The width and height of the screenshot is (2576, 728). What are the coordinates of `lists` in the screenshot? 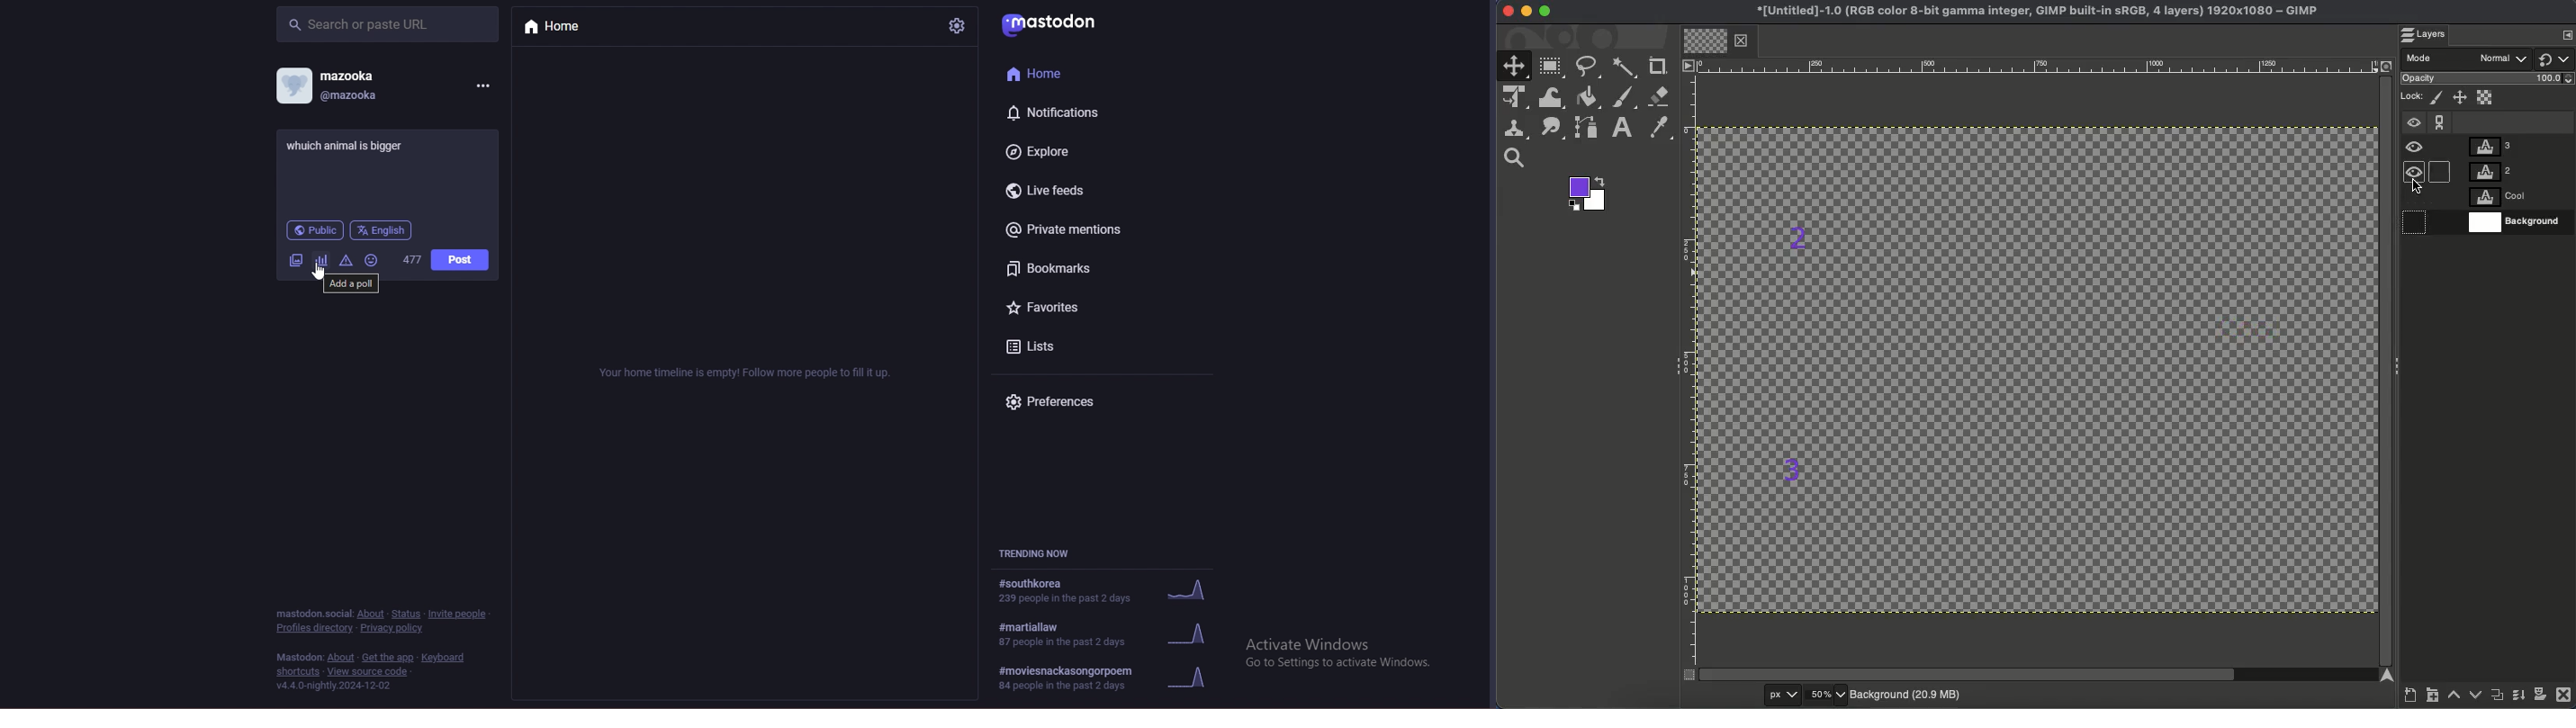 It's located at (1060, 346).